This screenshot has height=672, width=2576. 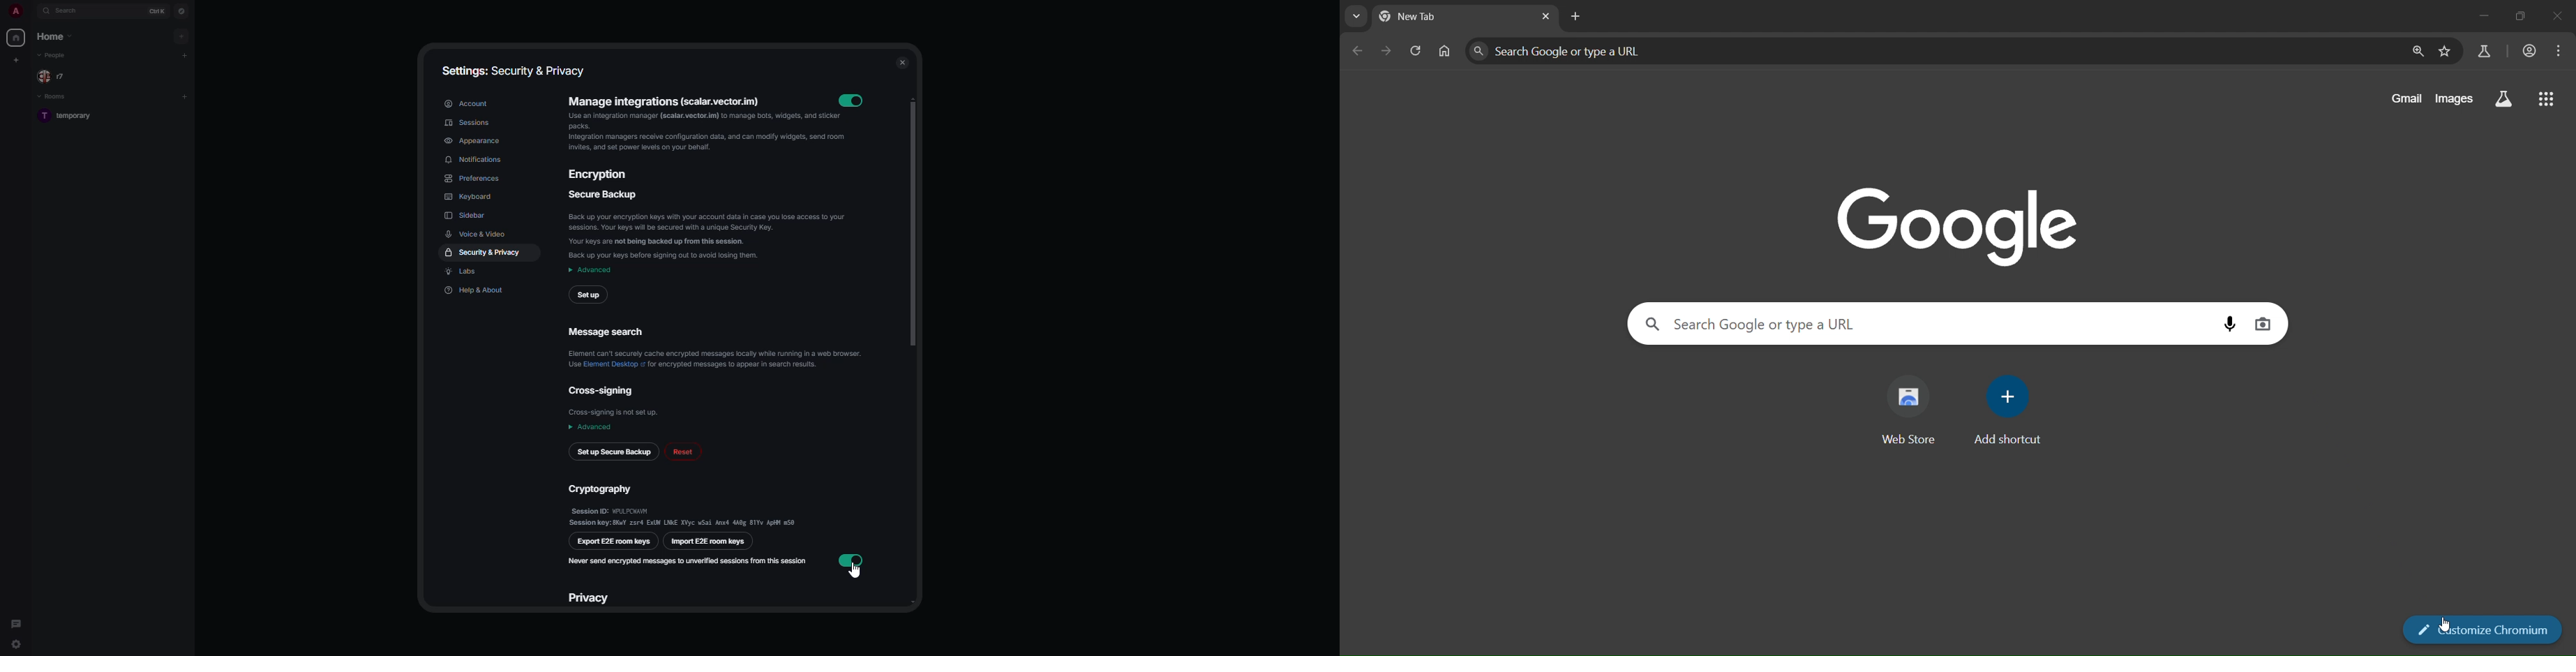 What do you see at coordinates (2479, 11) in the screenshot?
I see `minimize` at bounding box center [2479, 11].